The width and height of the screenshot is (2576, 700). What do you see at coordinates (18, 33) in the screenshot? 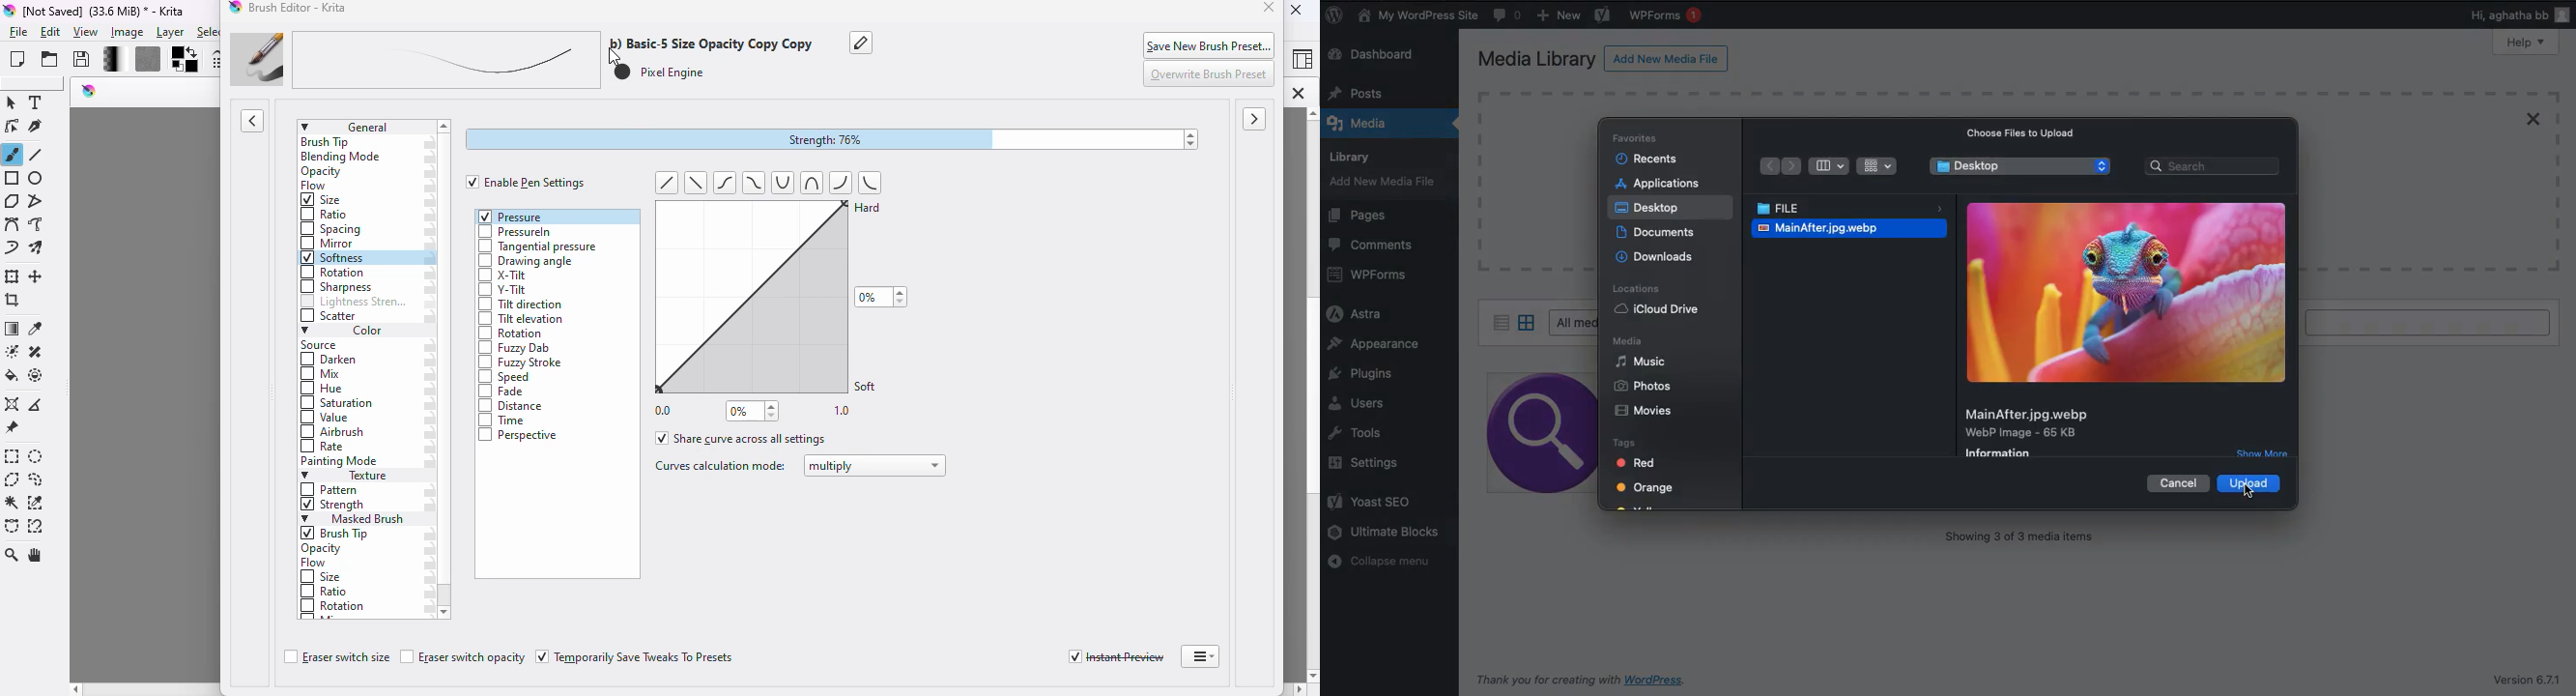
I see `file` at bounding box center [18, 33].